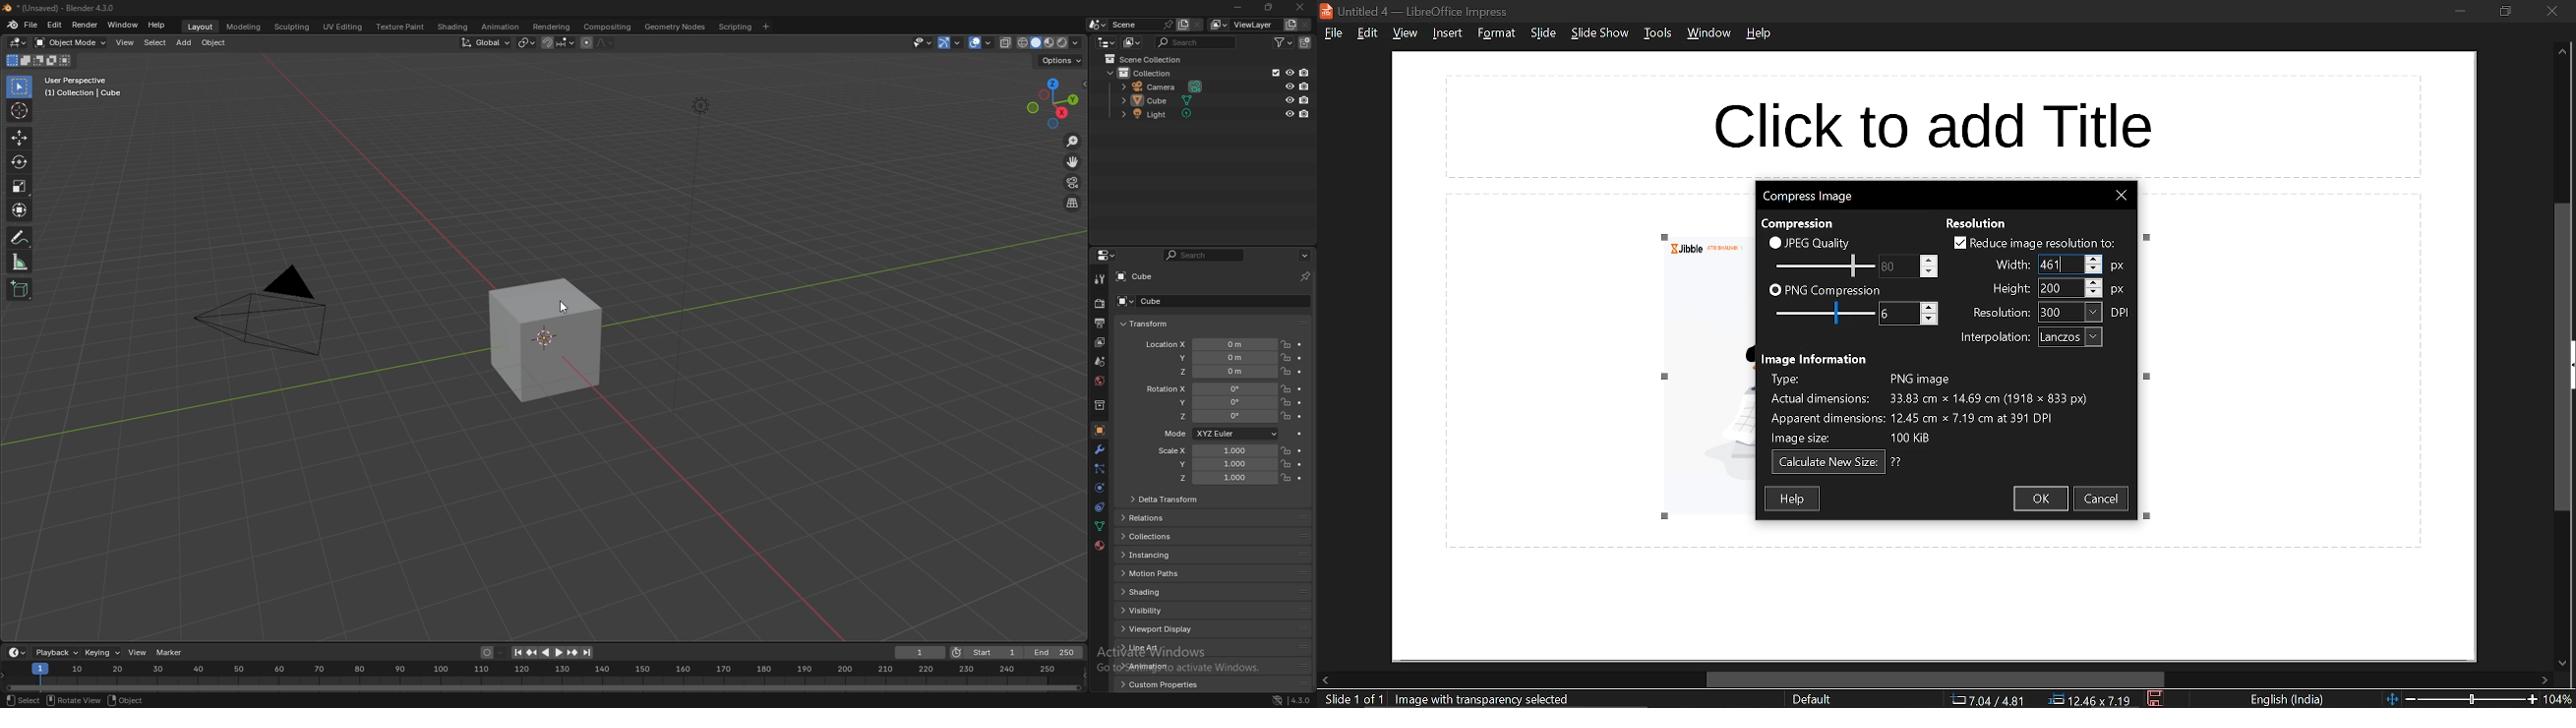 The width and height of the screenshot is (2576, 728). I want to click on physics, so click(1099, 508).